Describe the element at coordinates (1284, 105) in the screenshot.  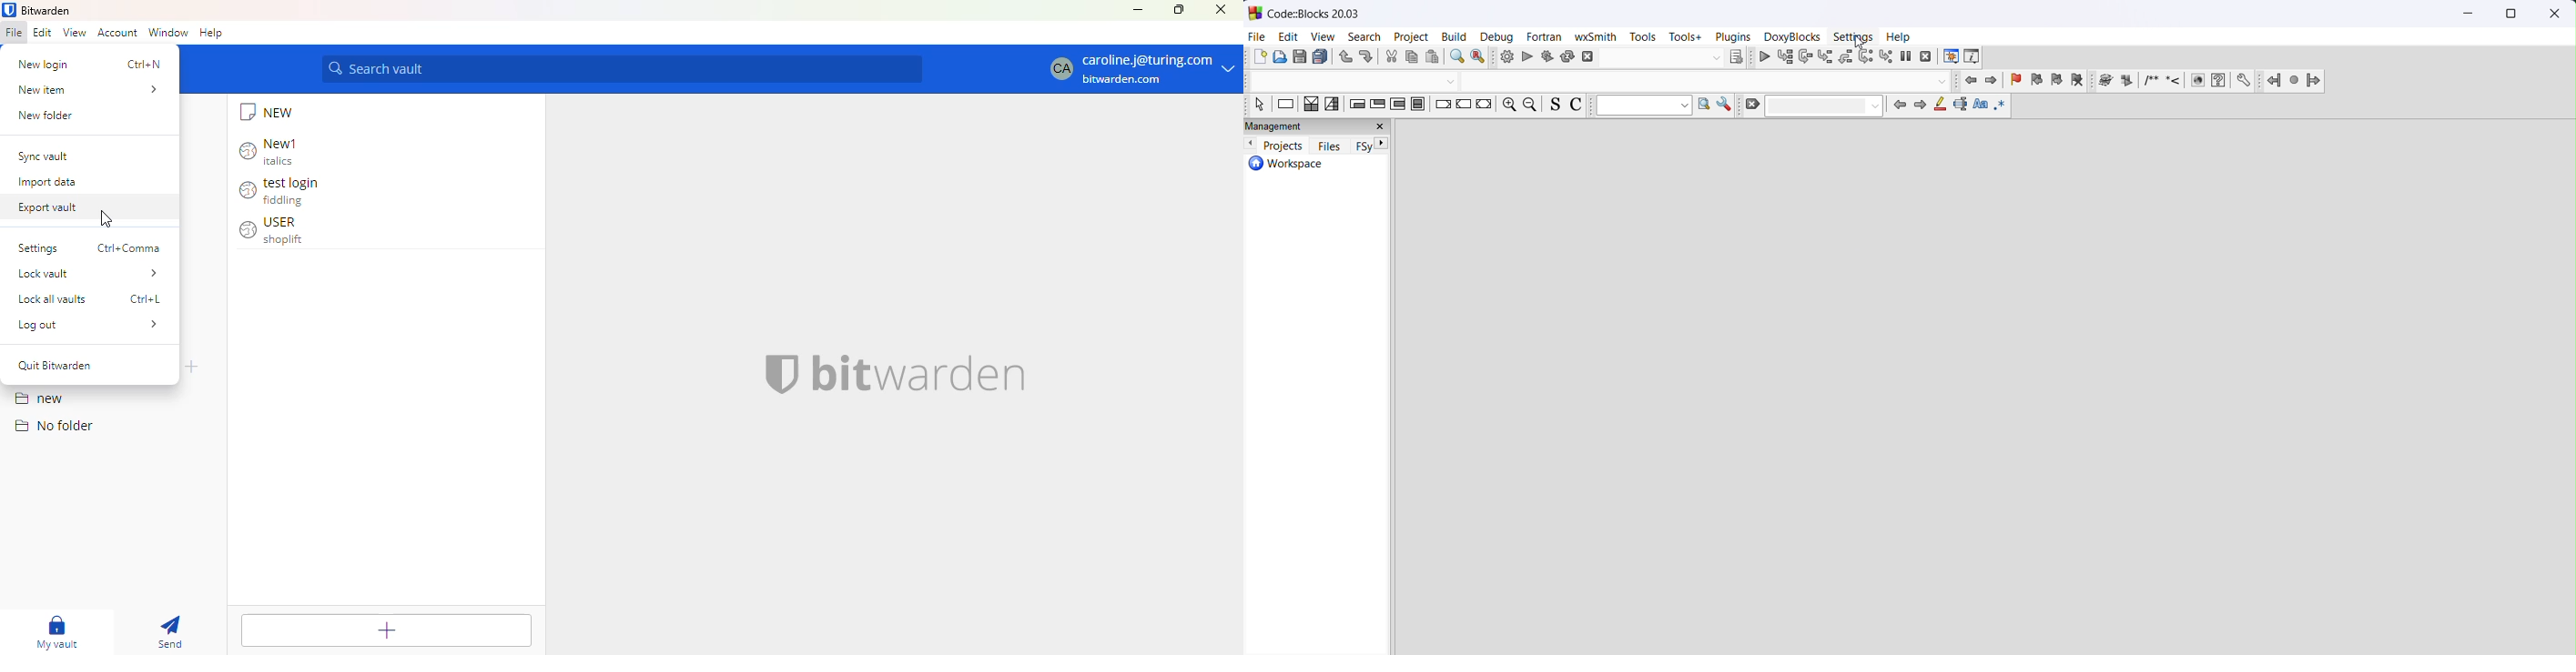
I see `instruction` at that location.